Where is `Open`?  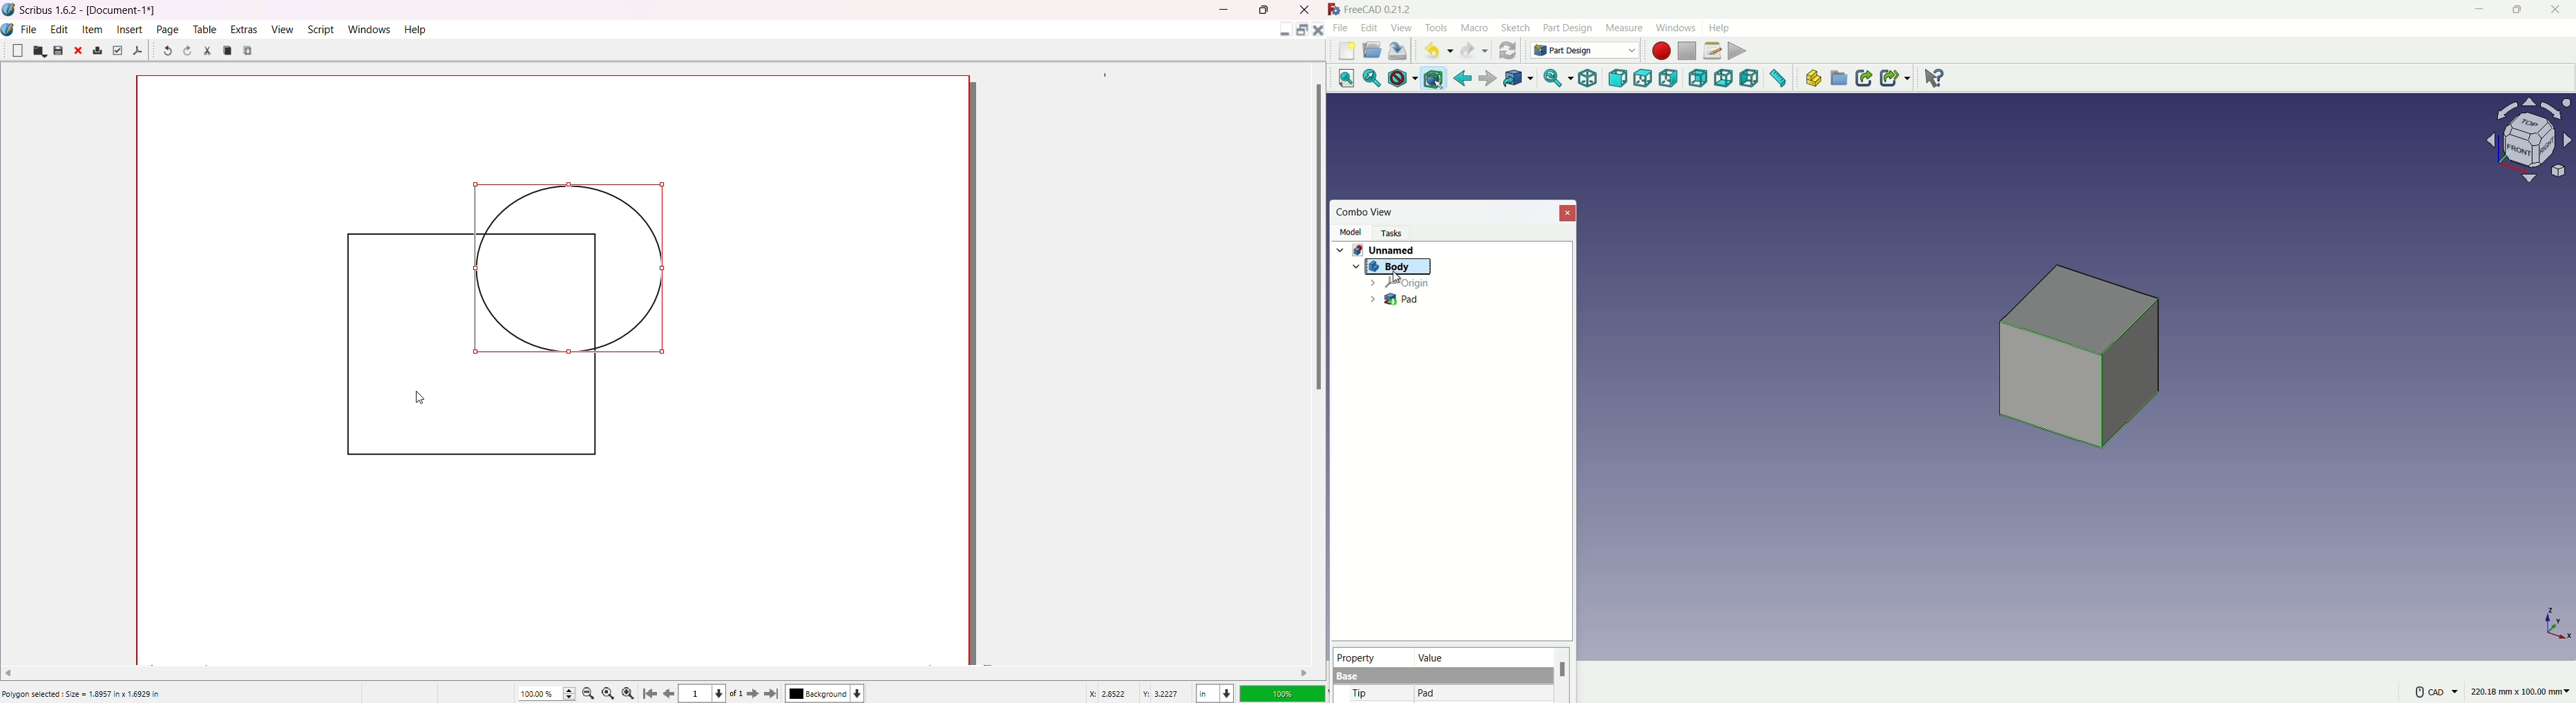 Open is located at coordinates (39, 51).